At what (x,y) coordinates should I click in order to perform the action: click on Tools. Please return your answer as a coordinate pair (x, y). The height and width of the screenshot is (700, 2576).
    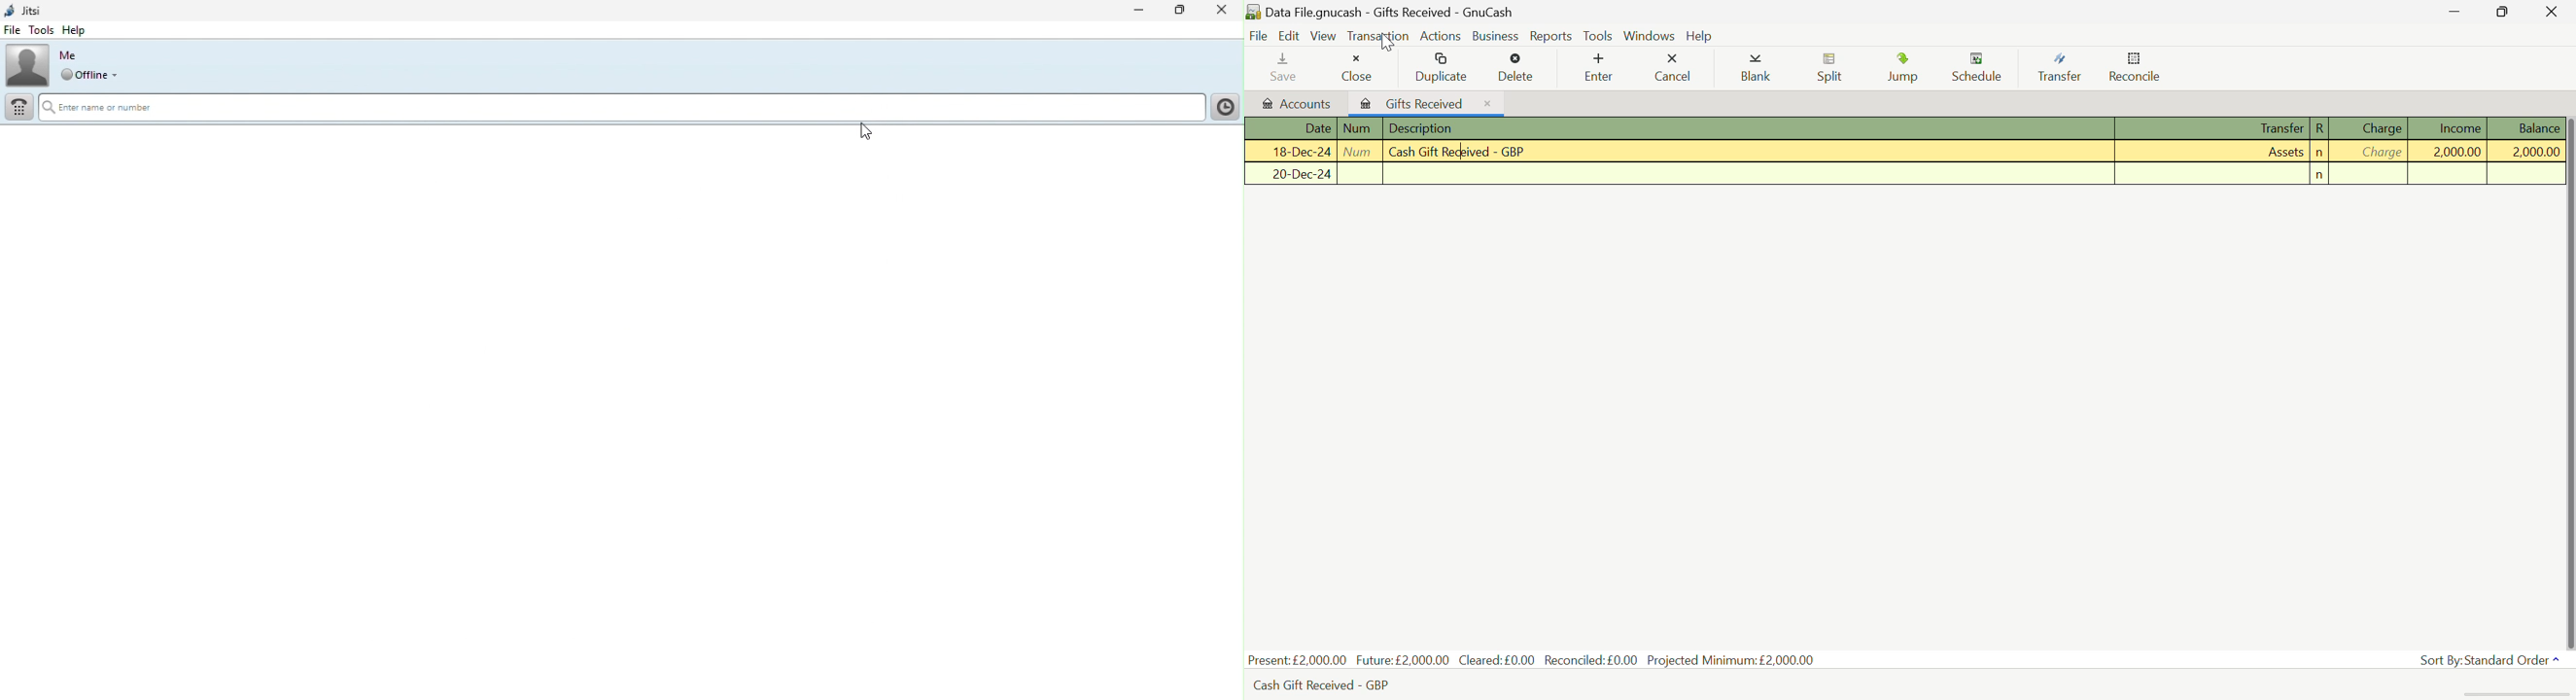
    Looking at the image, I should click on (41, 30).